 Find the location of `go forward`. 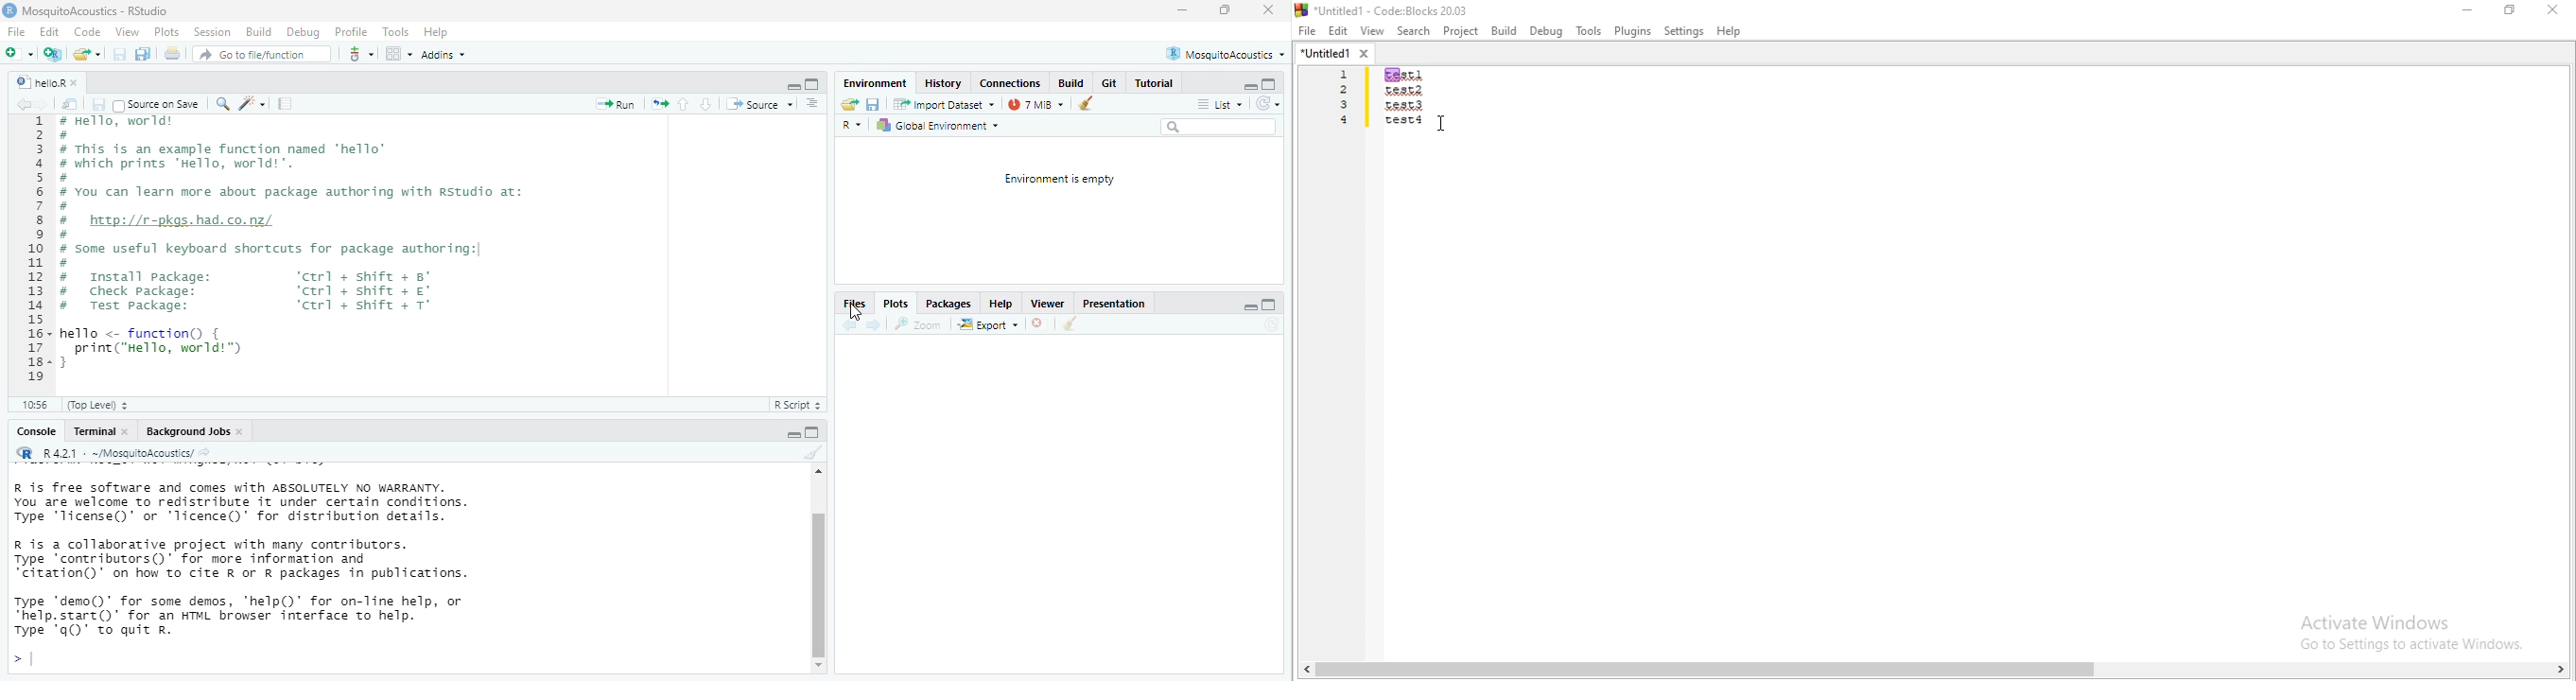

go forward is located at coordinates (876, 326).